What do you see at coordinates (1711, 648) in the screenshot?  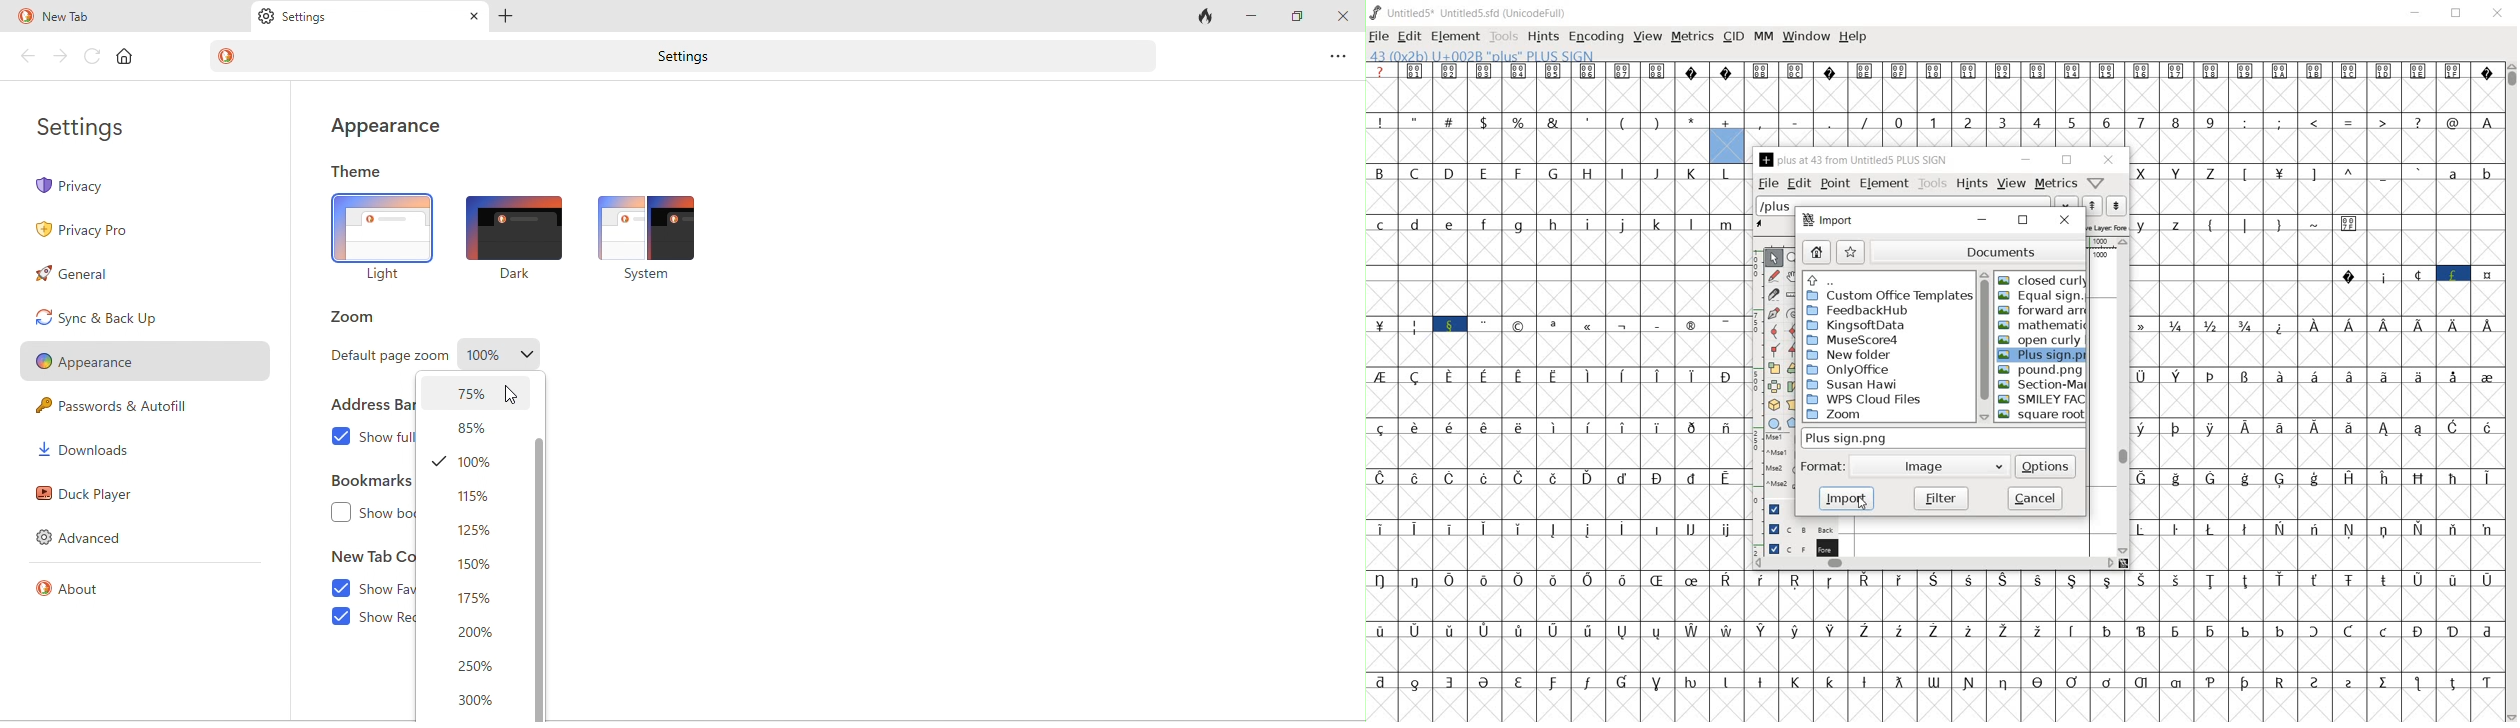 I see `accented letters` at bounding box center [1711, 648].